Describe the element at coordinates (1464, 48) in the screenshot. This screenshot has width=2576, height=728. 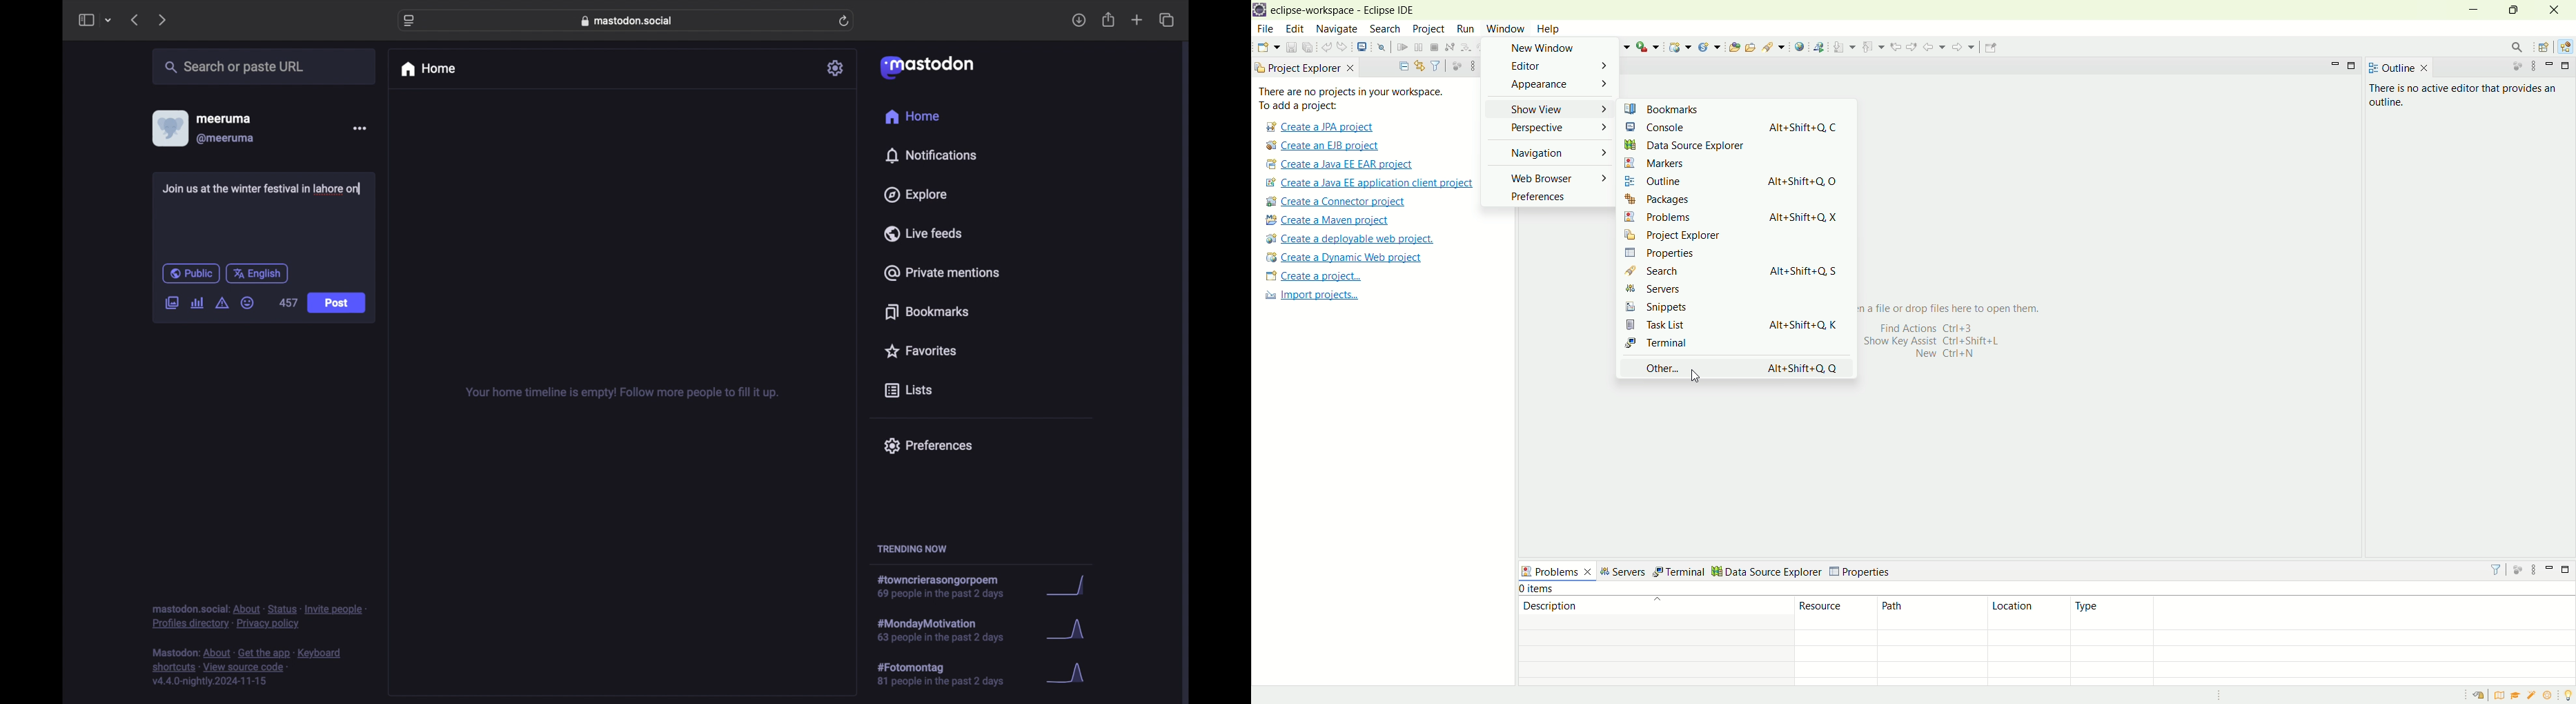
I see `step into` at that location.